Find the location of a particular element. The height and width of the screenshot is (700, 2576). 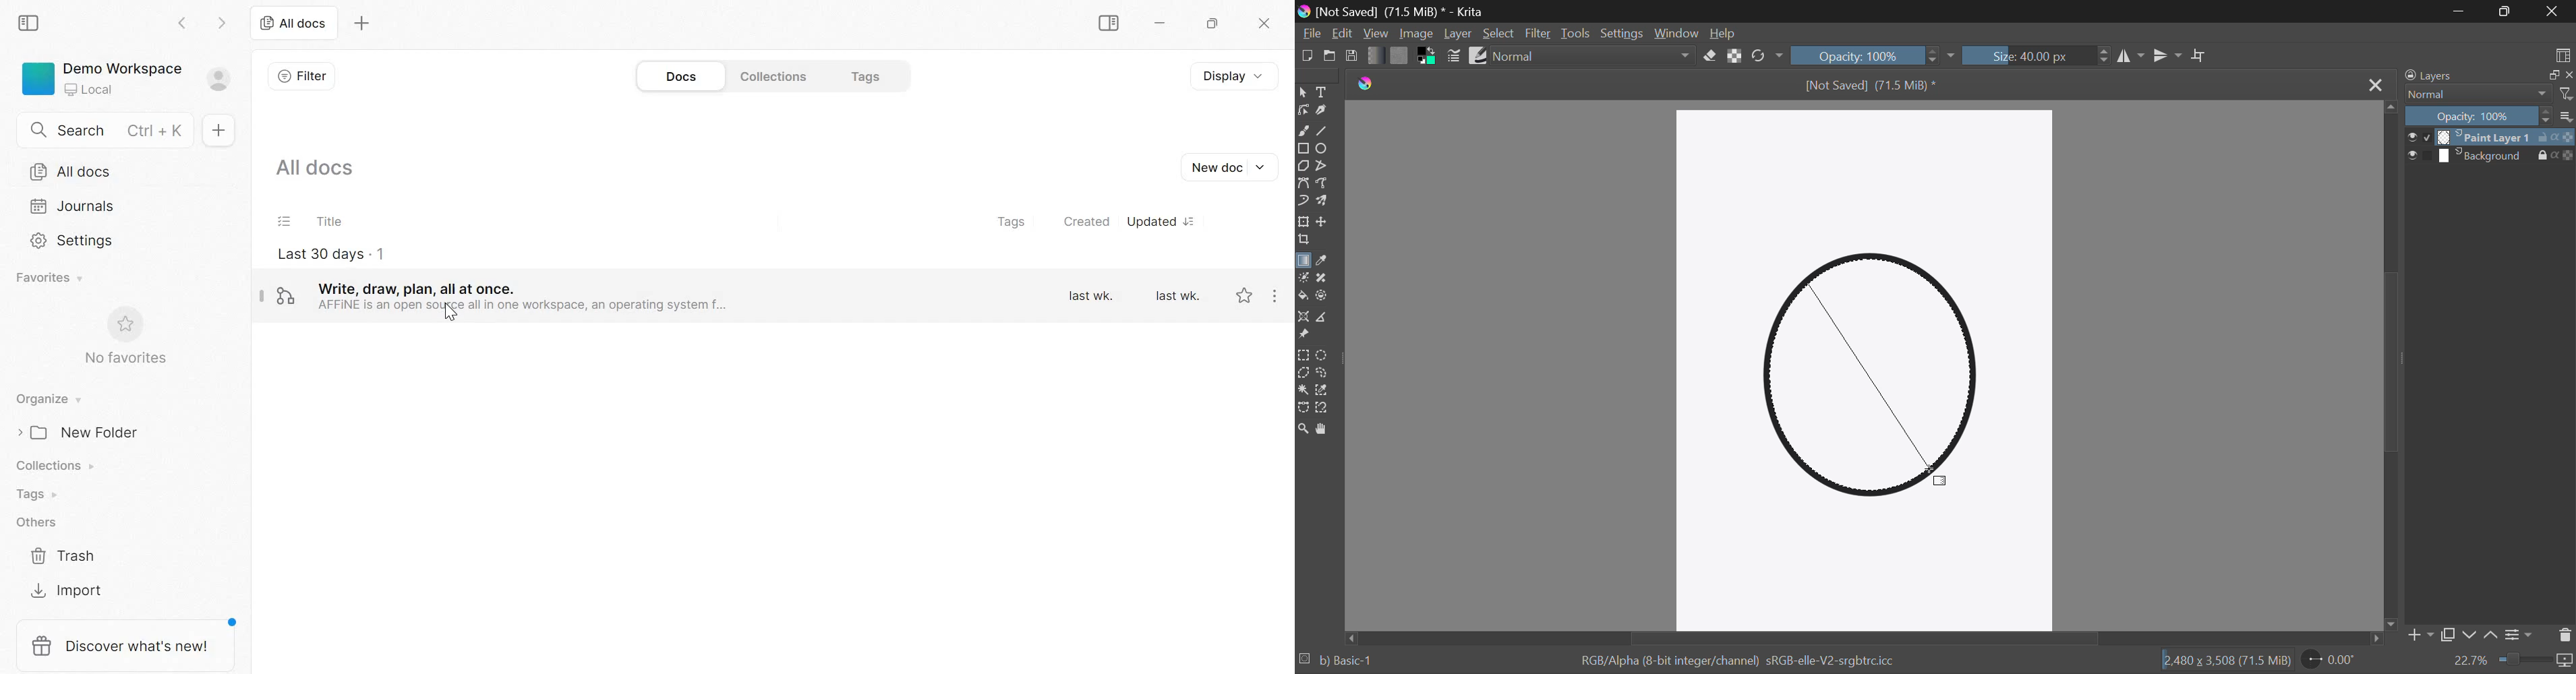

Continuous Selection is located at coordinates (1304, 389).